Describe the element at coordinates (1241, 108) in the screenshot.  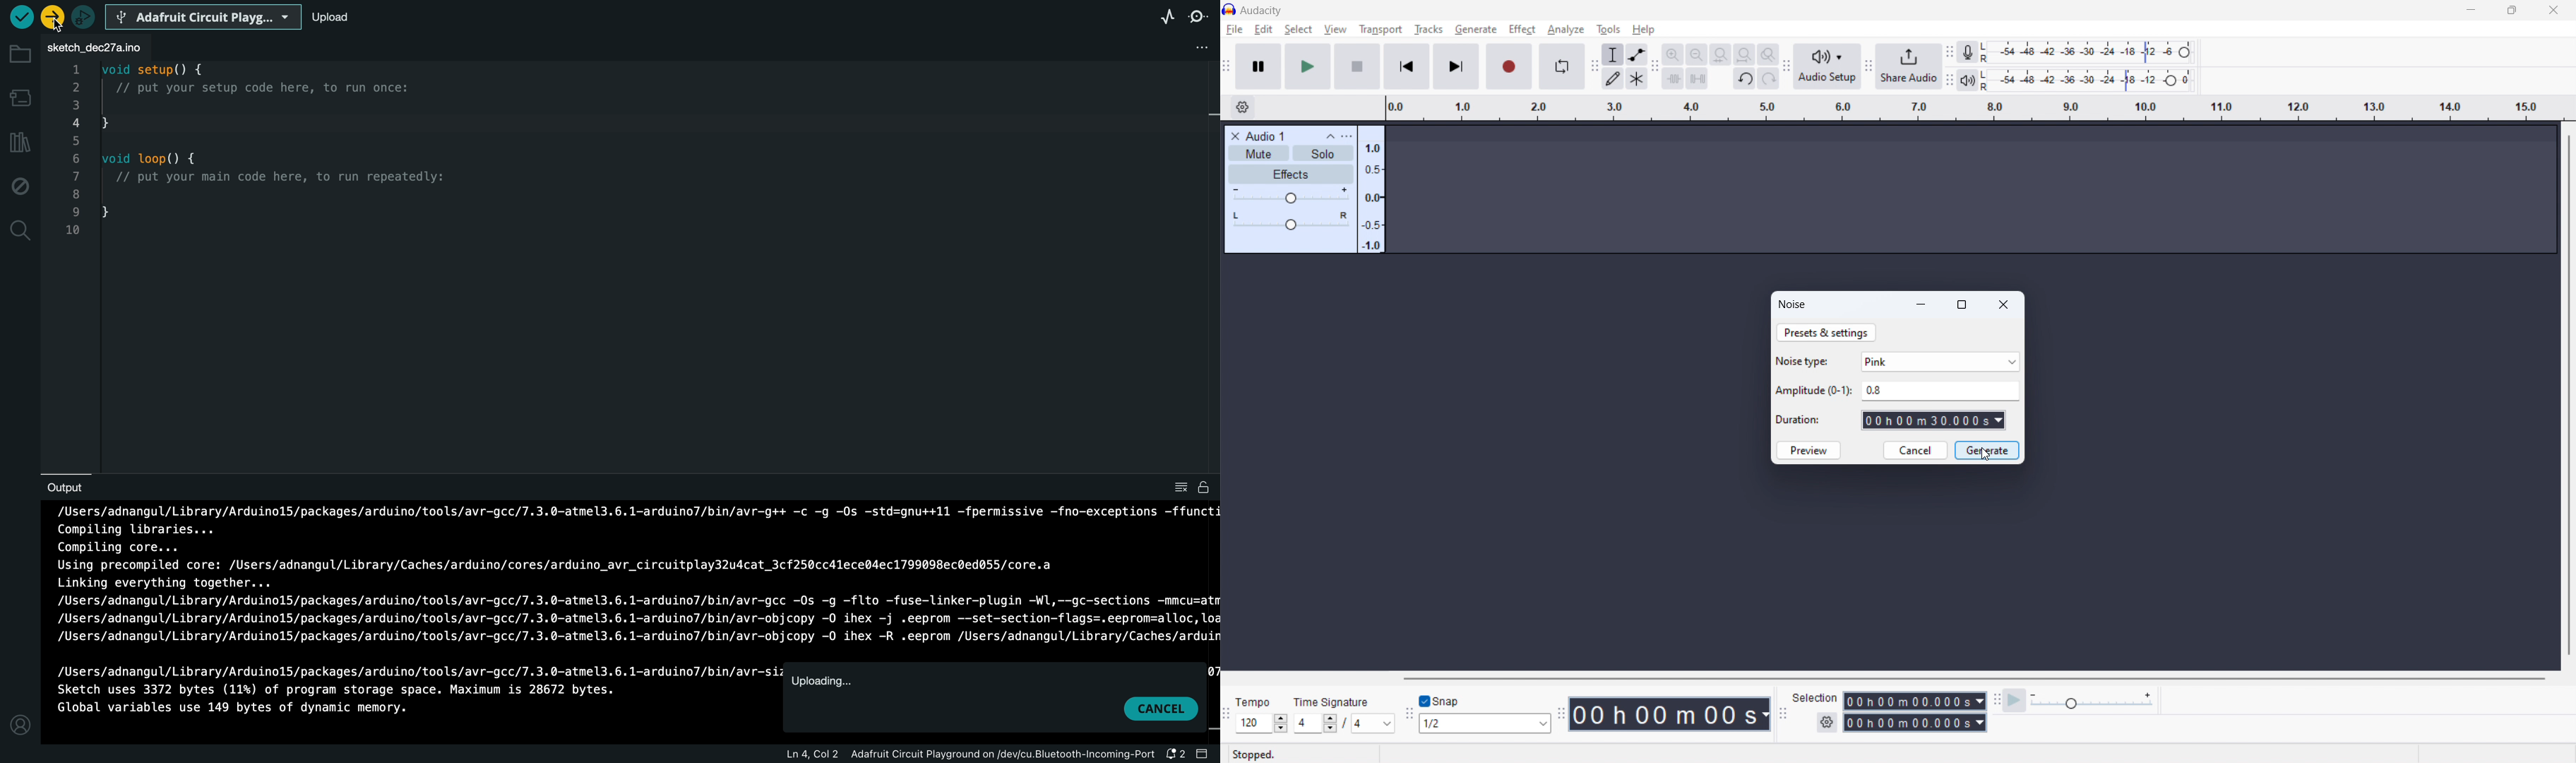
I see `timeline settings` at that location.